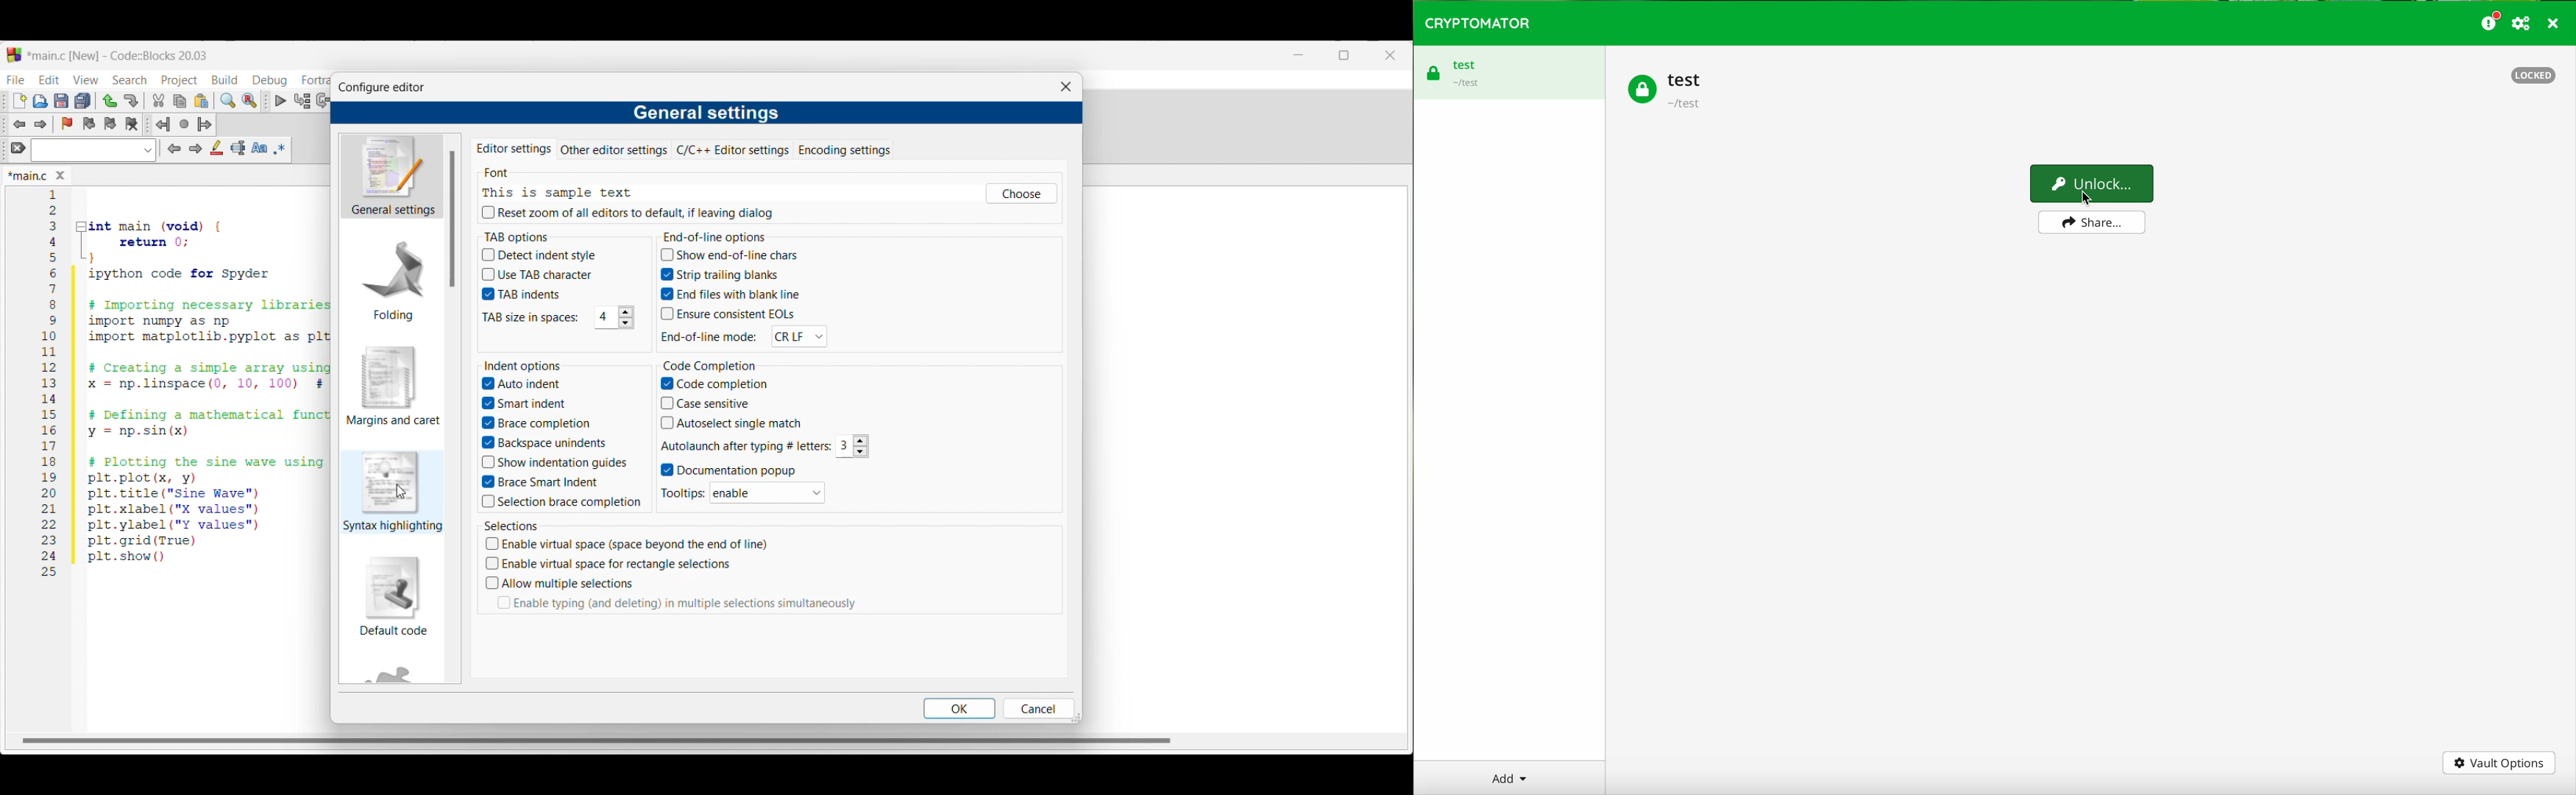 The image size is (2576, 812). What do you see at coordinates (512, 150) in the screenshot?
I see `Current tab` at bounding box center [512, 150].